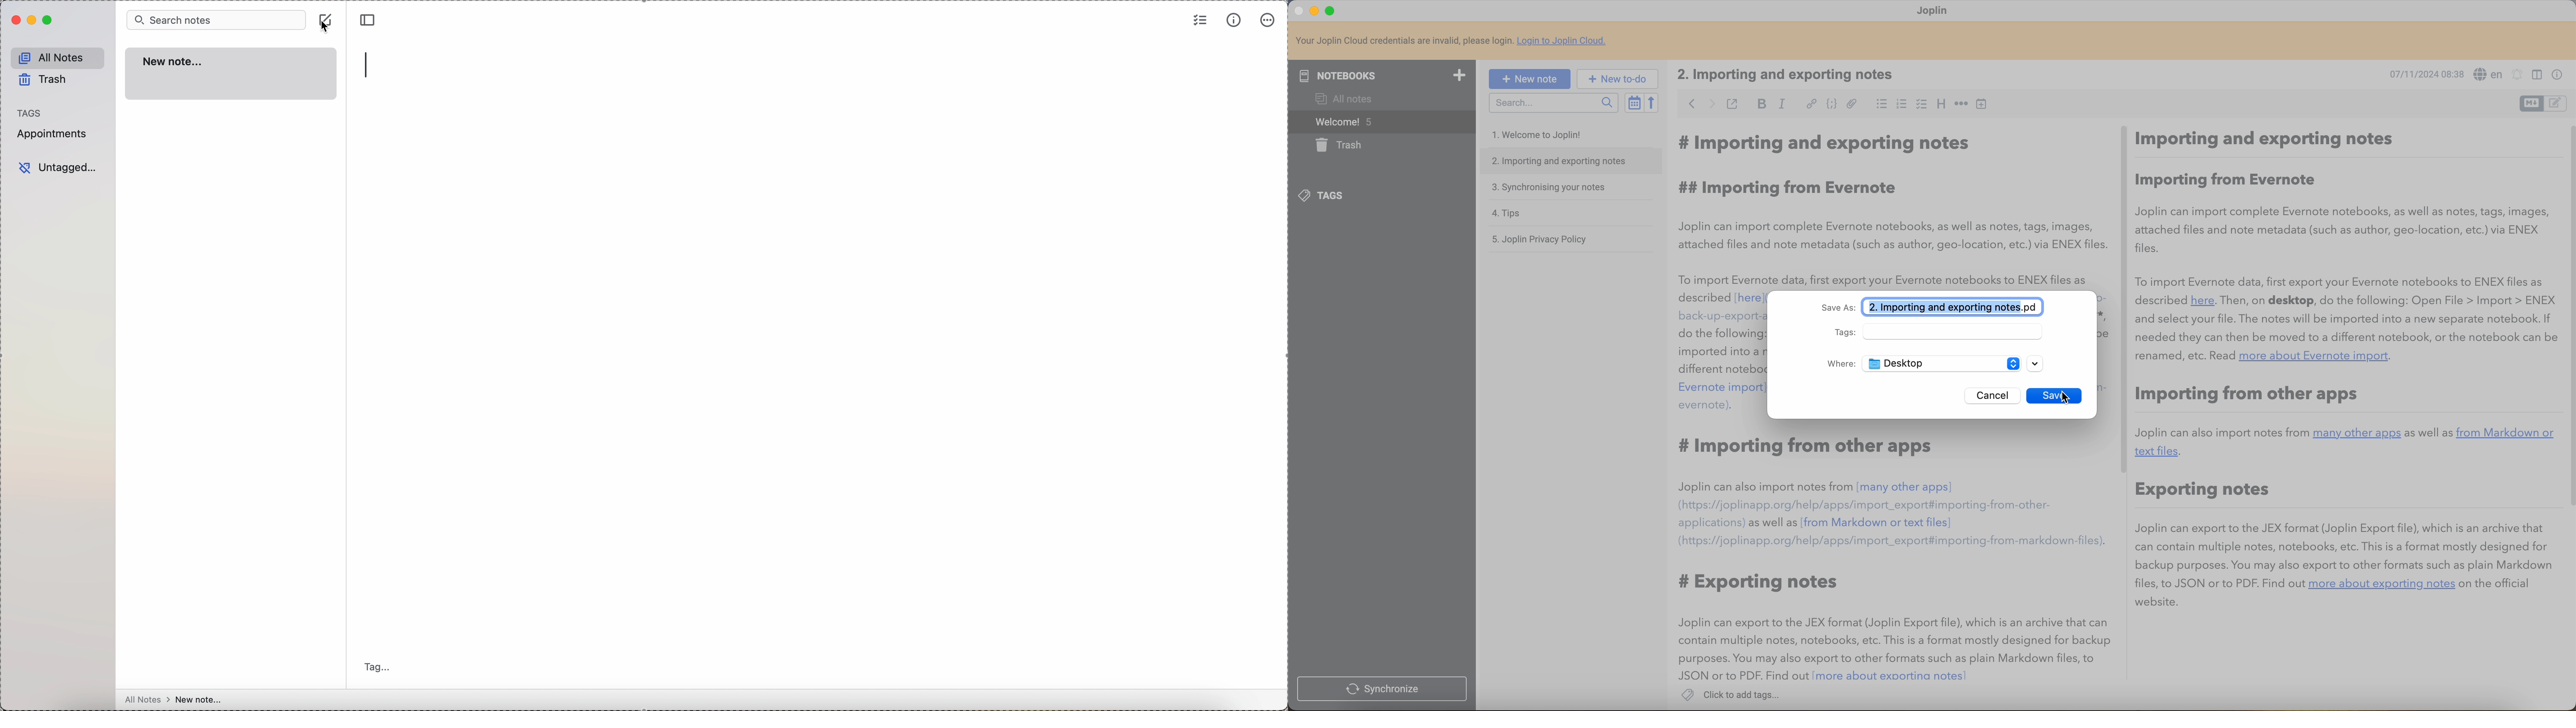 This screenshot has width=2576, height=728. Describe the element at coordinates (58, 168) in the screenshot. I see `untagged` at that location.